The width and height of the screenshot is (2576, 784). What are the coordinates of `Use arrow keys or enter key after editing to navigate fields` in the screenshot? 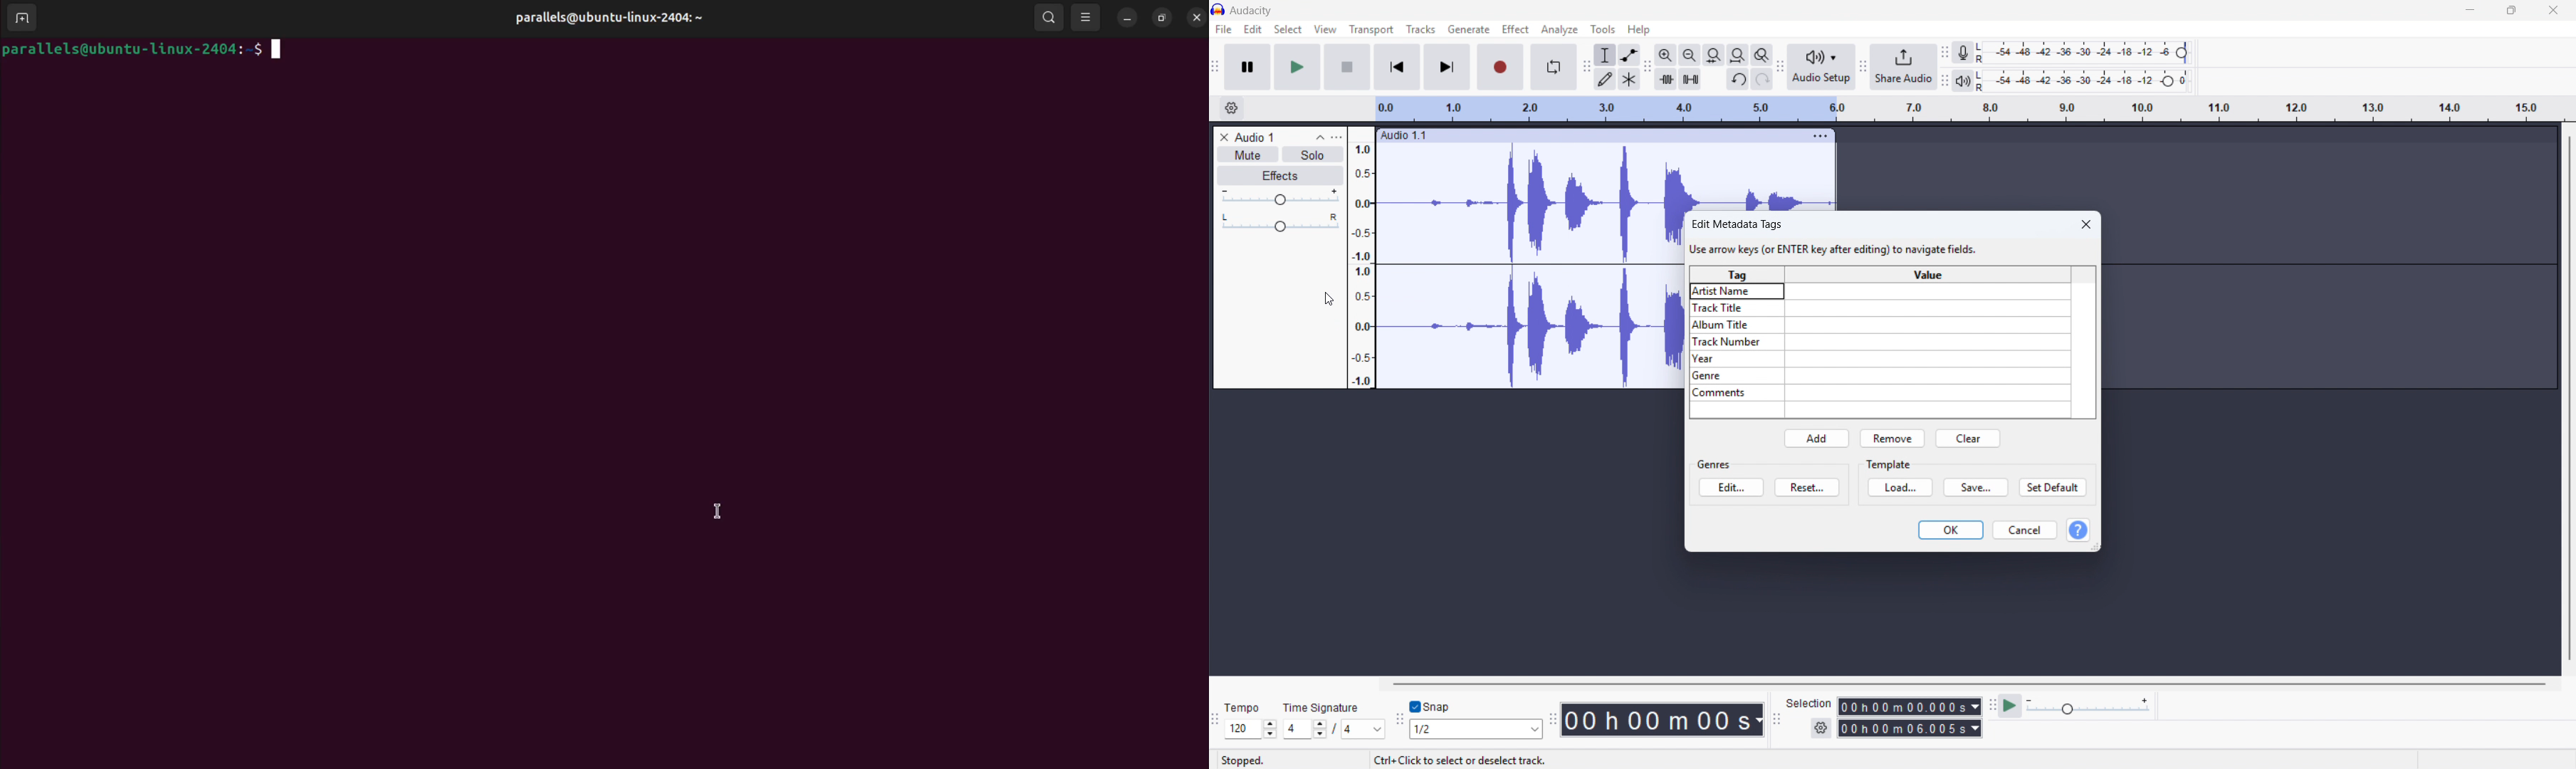 It's located at (1834, 248).